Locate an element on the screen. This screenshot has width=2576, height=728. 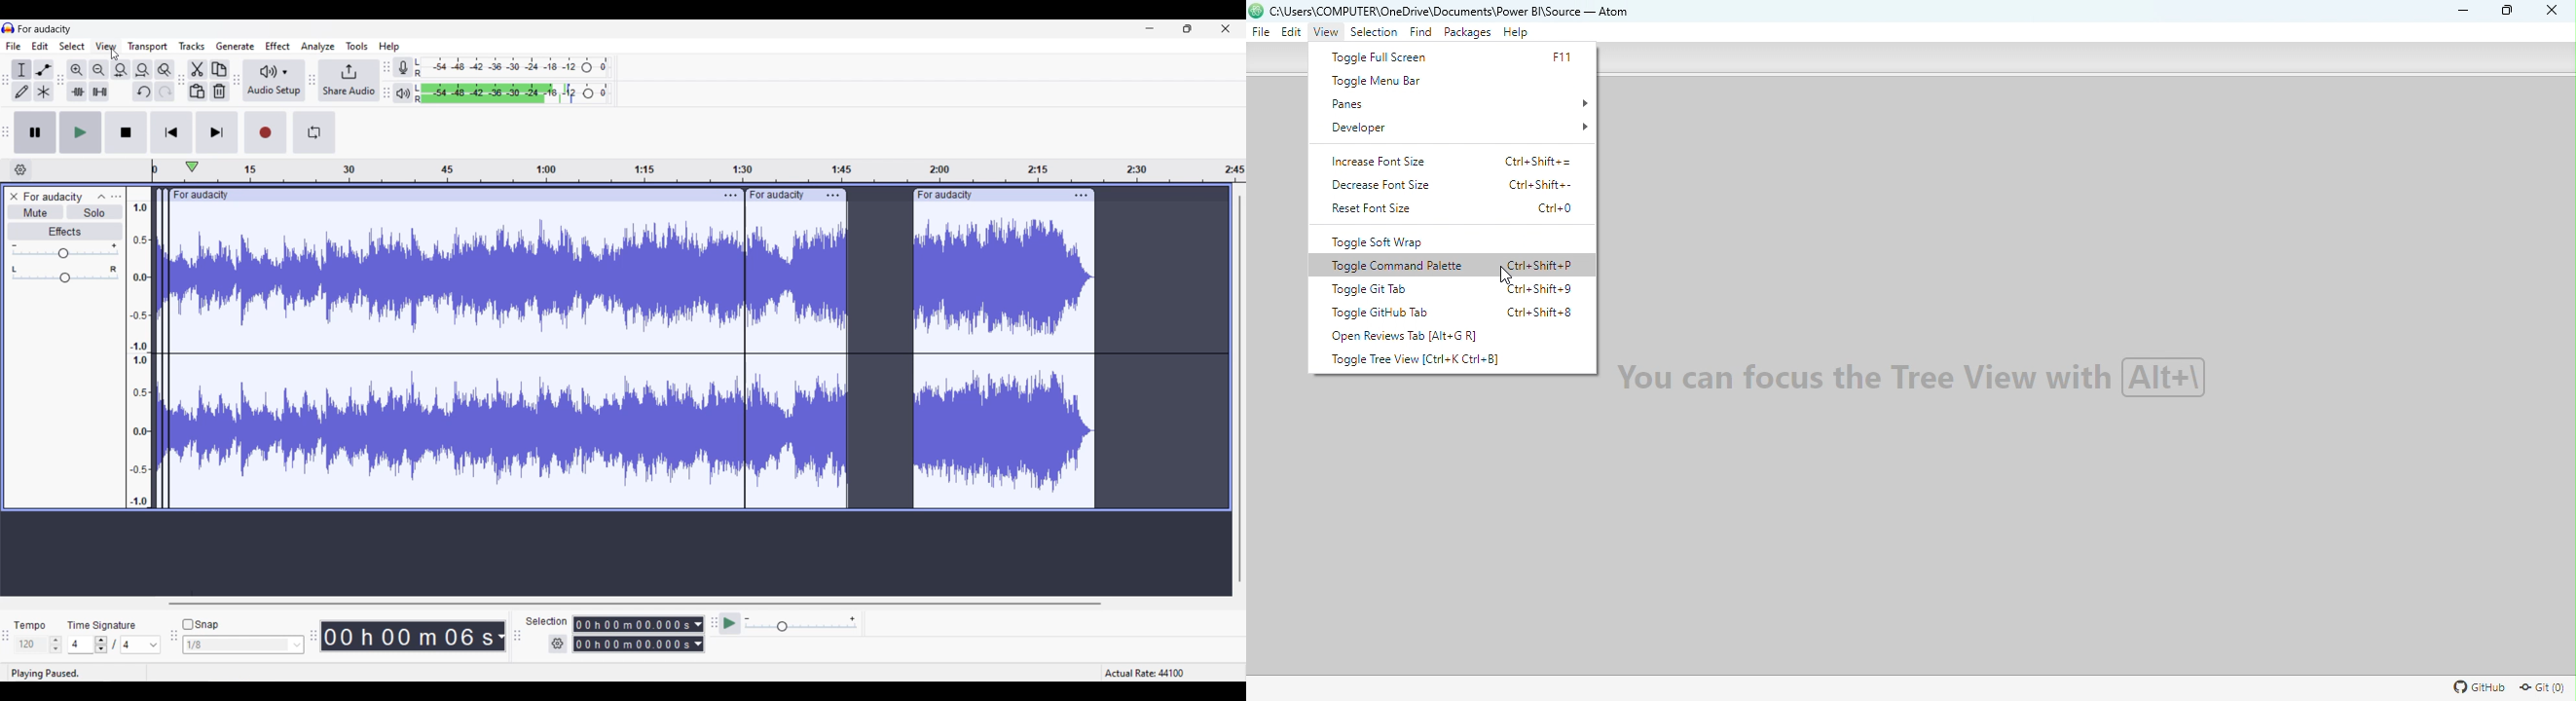
Skip/Select to end is located at coordinates (216, 133).